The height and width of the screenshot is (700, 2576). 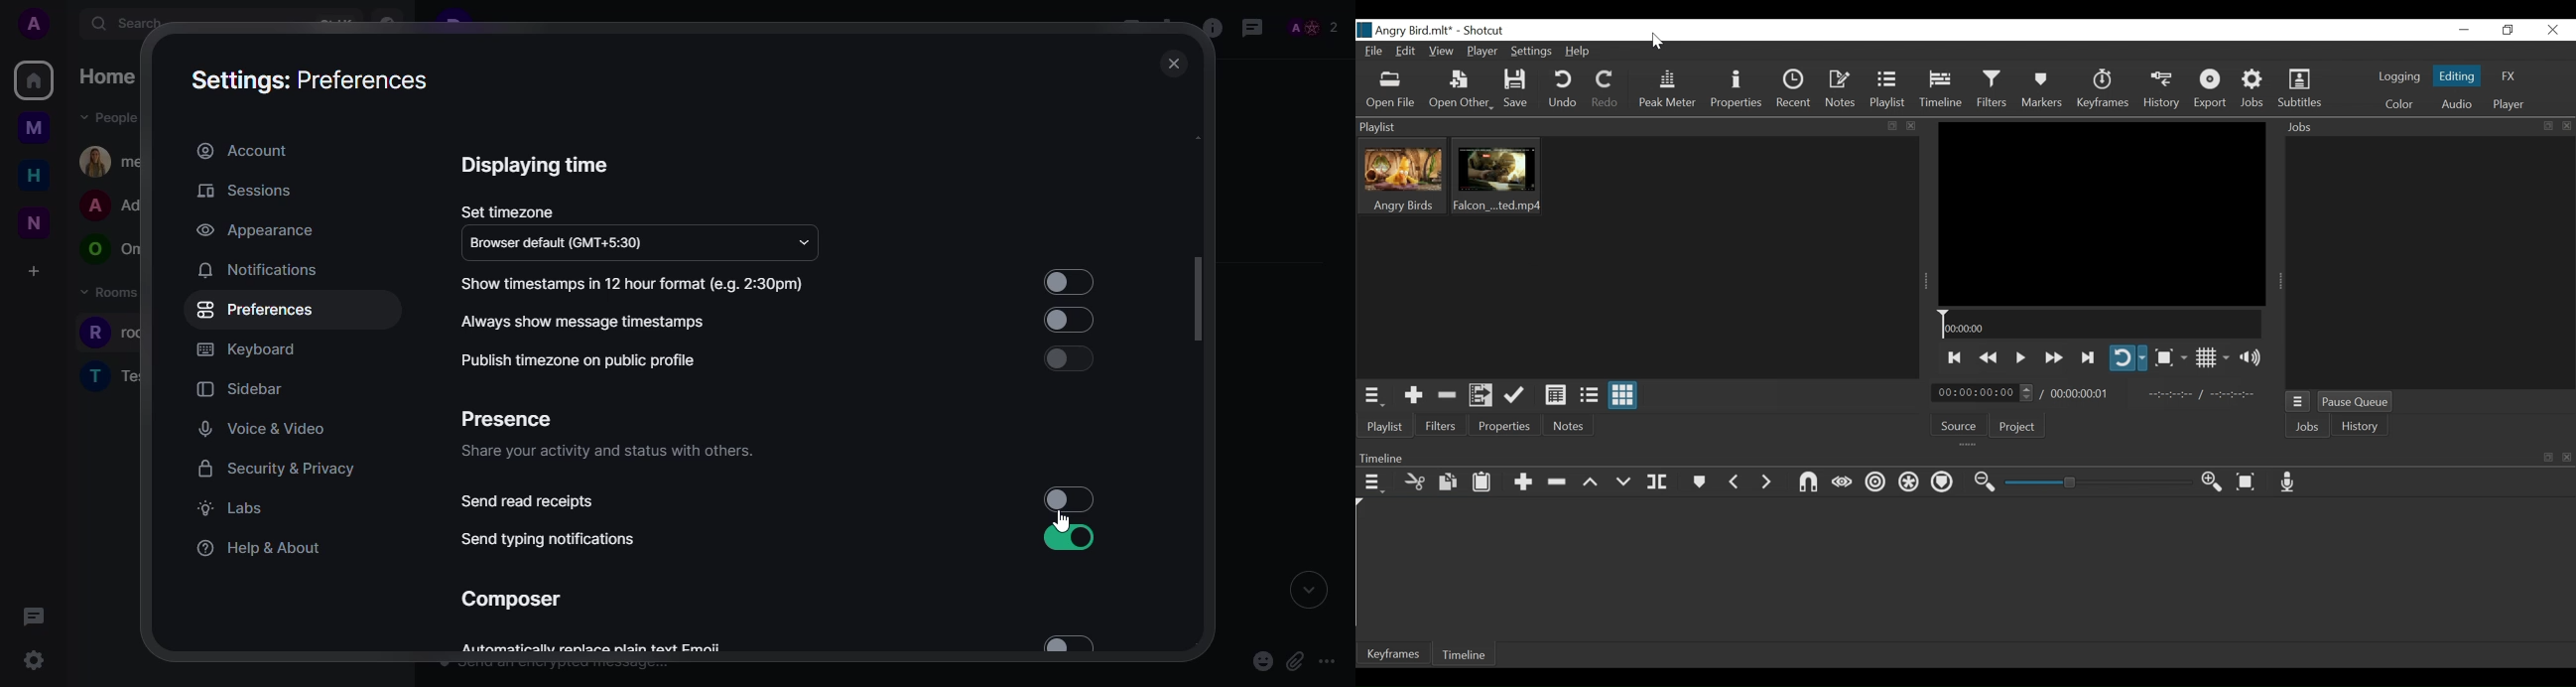 What do you see at coordinates (242, 149) in the screenshot?
I see `account` at bounding box center [242, 149].